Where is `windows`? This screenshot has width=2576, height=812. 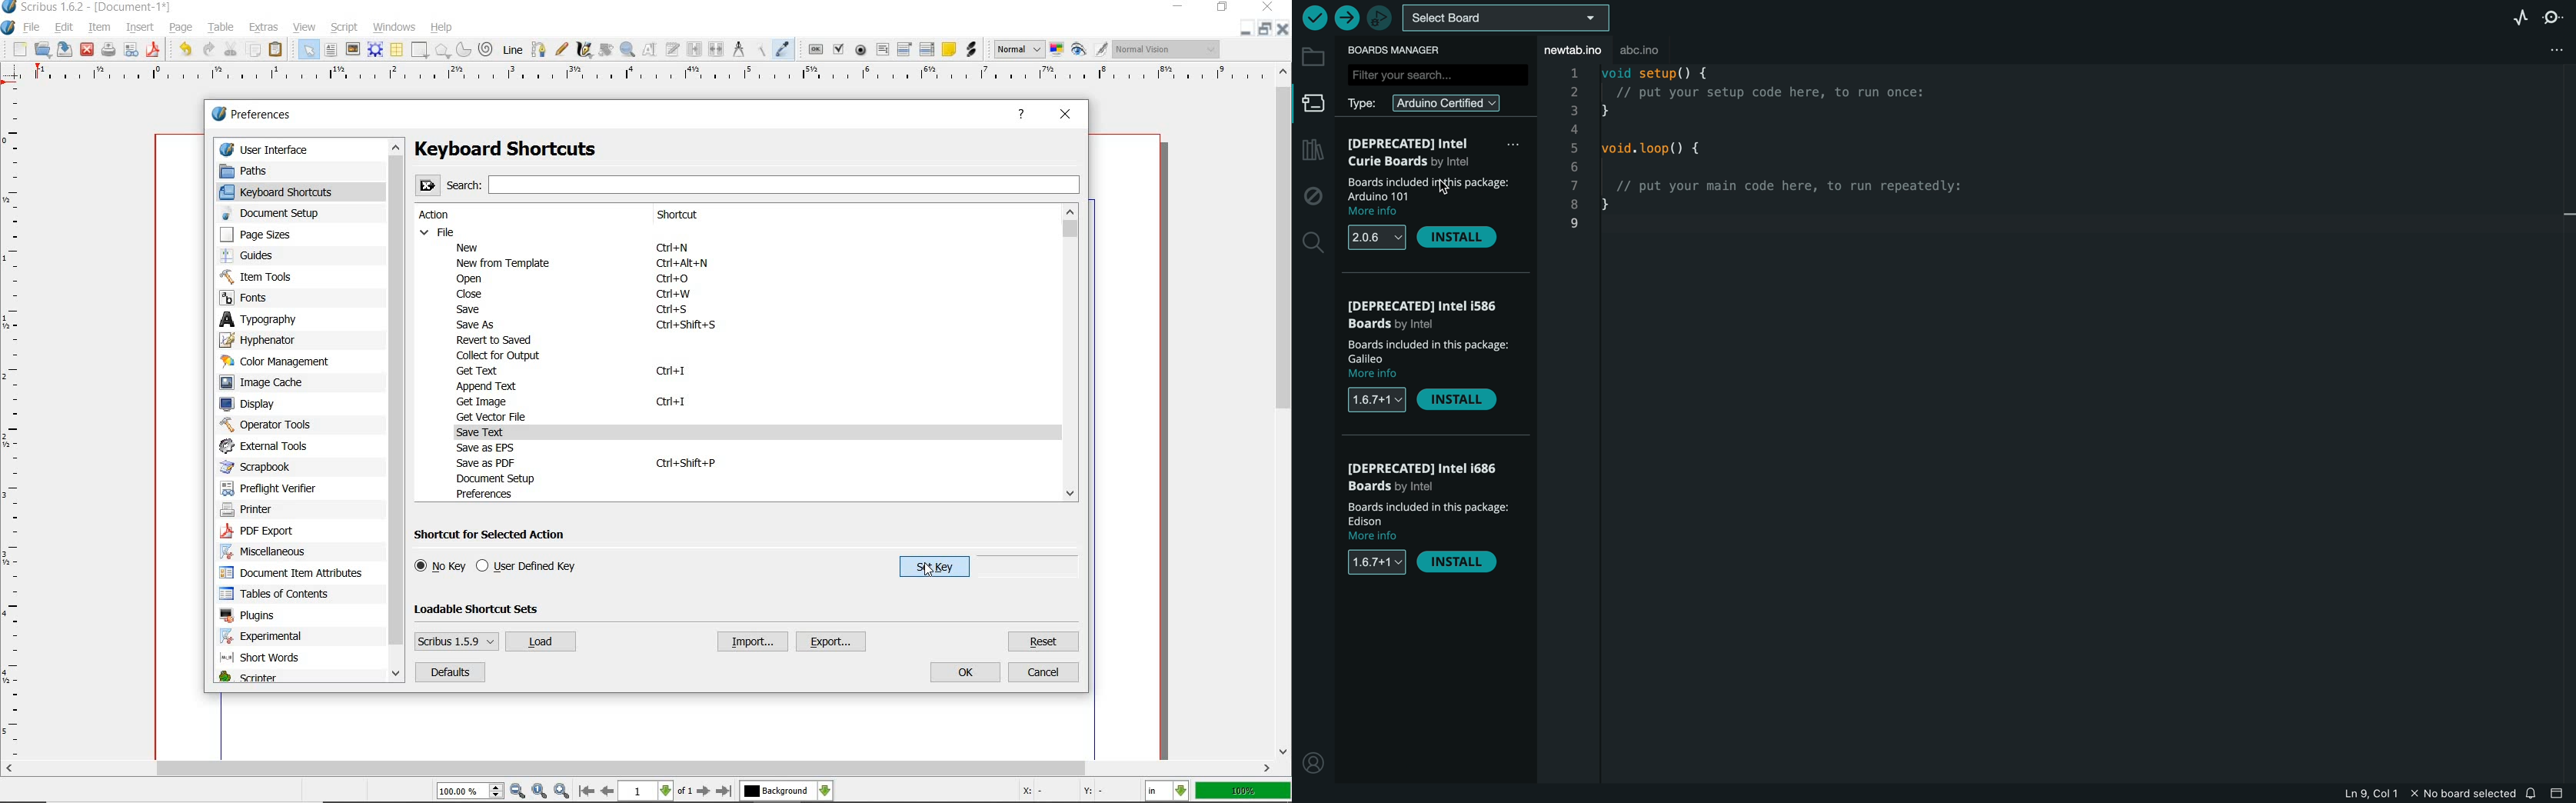
windows is located at coordinates (395, 28).